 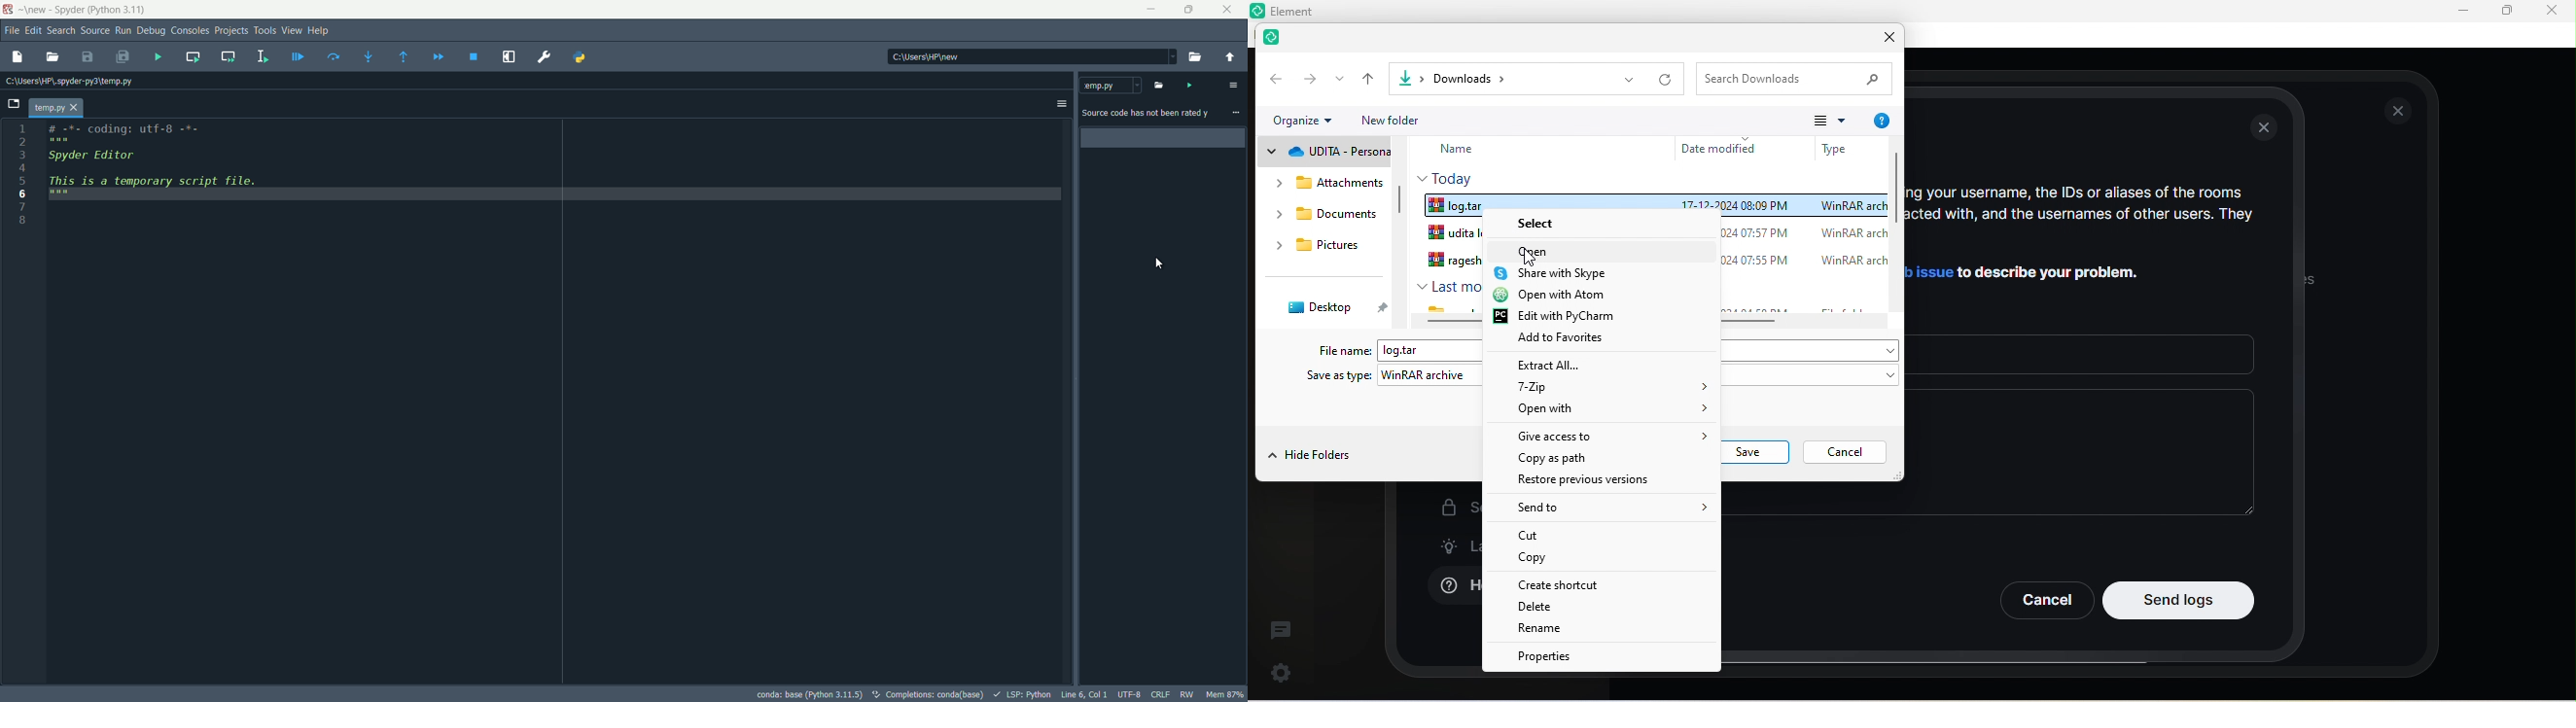 What do you see at coordinates (9, 10) in the screenshot?
I see `app icon` at bounding box center [9, 10].